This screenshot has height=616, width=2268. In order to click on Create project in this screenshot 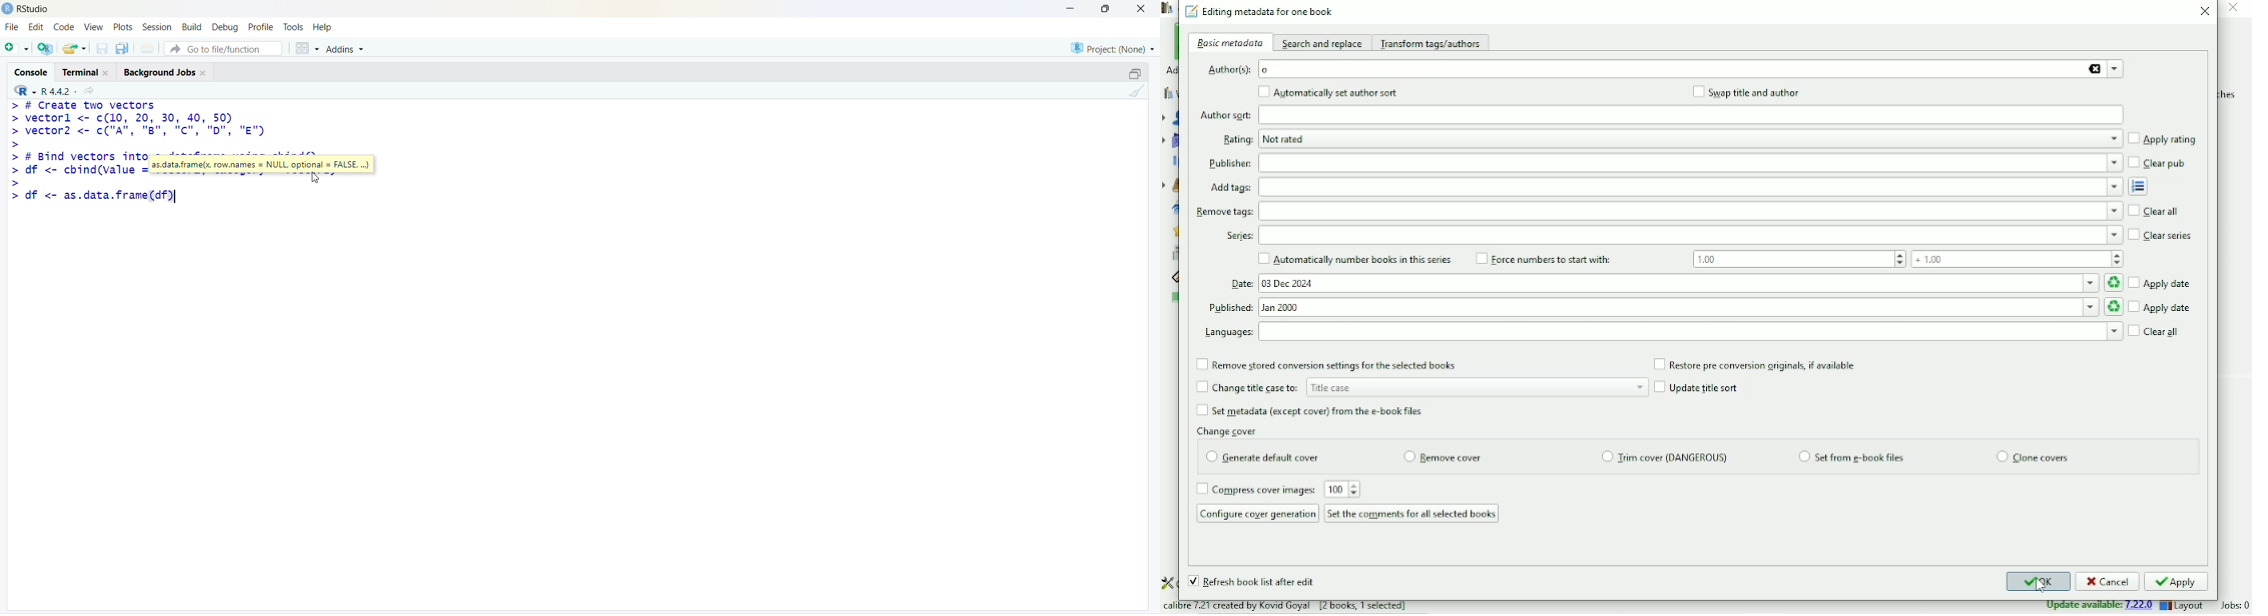, I will do `click(46, 48)`.